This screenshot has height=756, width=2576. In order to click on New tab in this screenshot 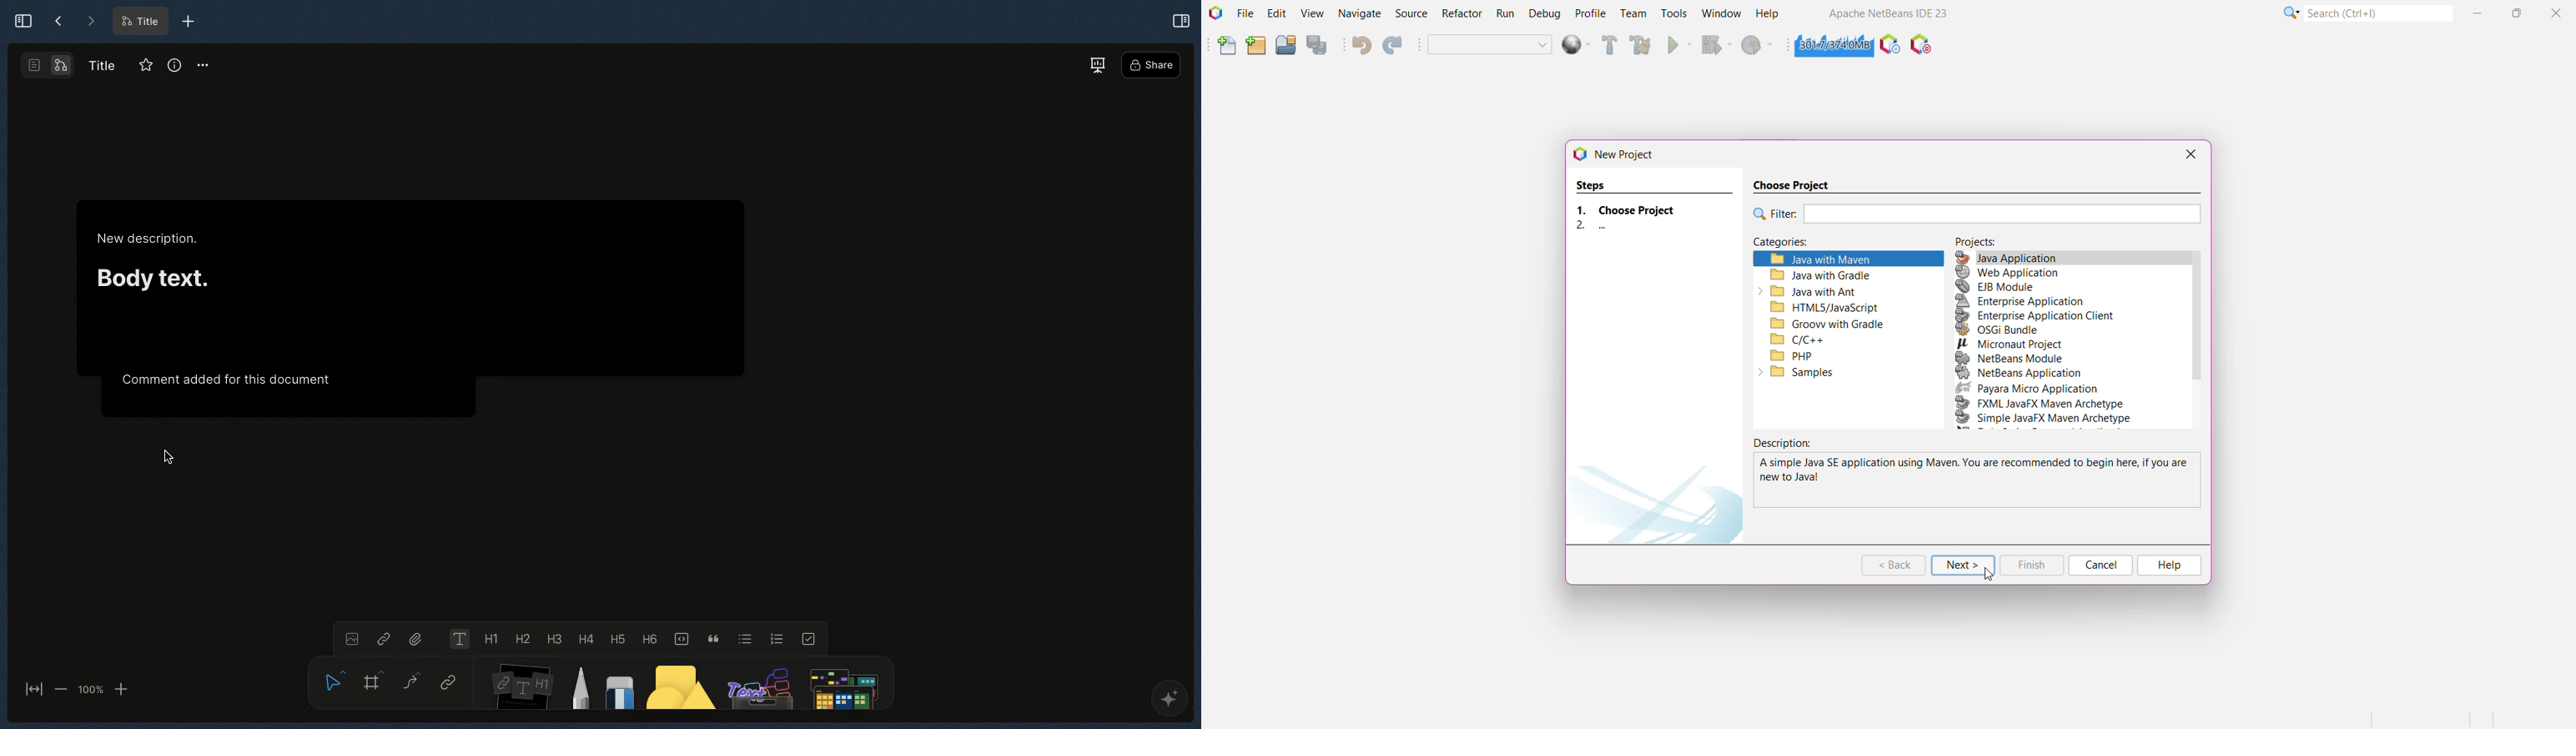, I will do `click(189, 22)`.